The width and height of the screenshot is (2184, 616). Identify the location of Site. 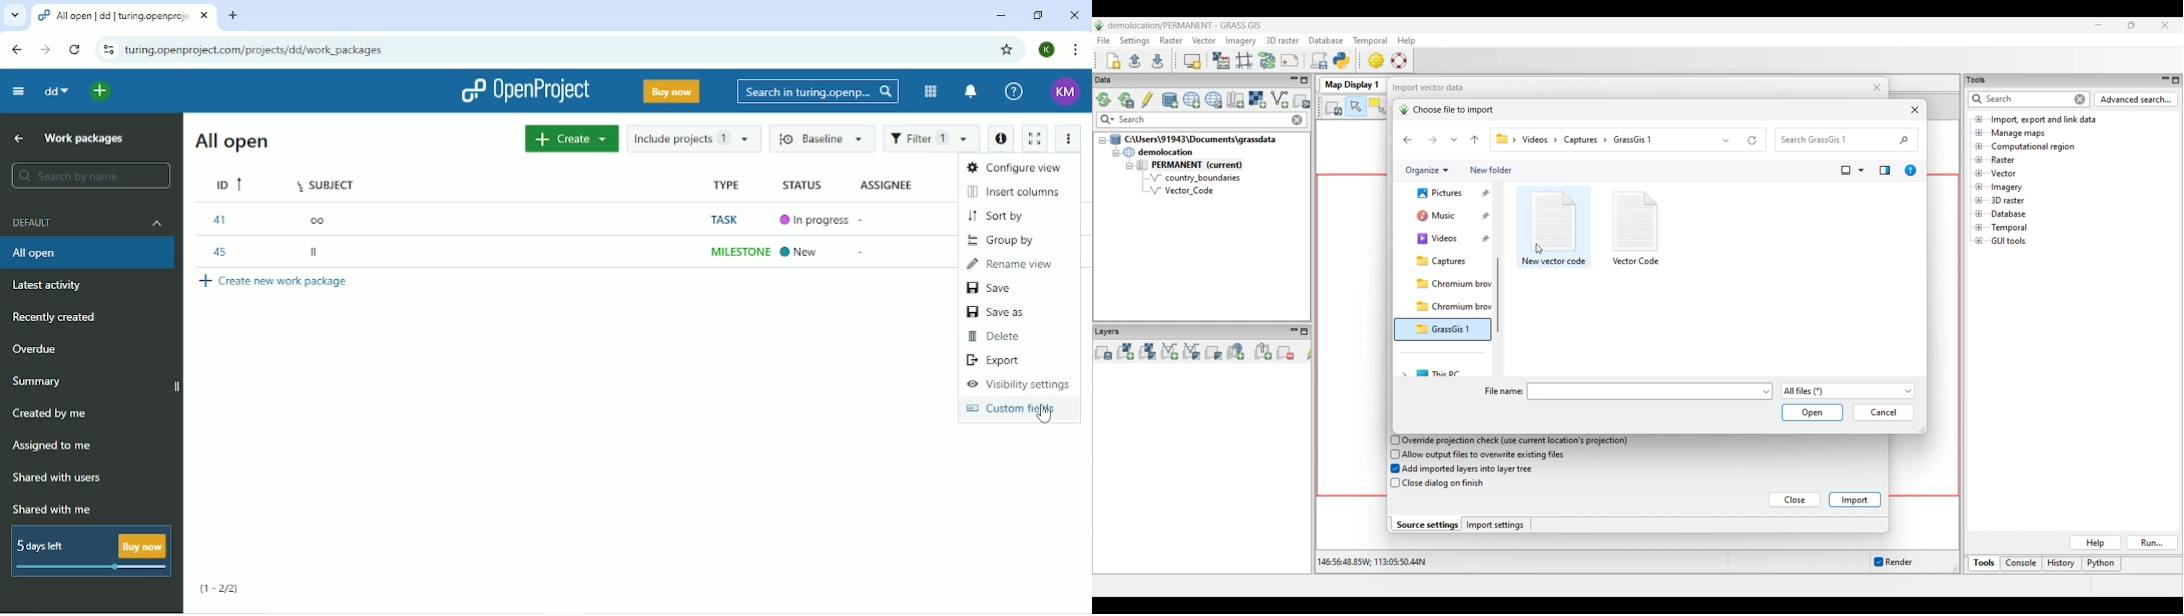
(257, 49).